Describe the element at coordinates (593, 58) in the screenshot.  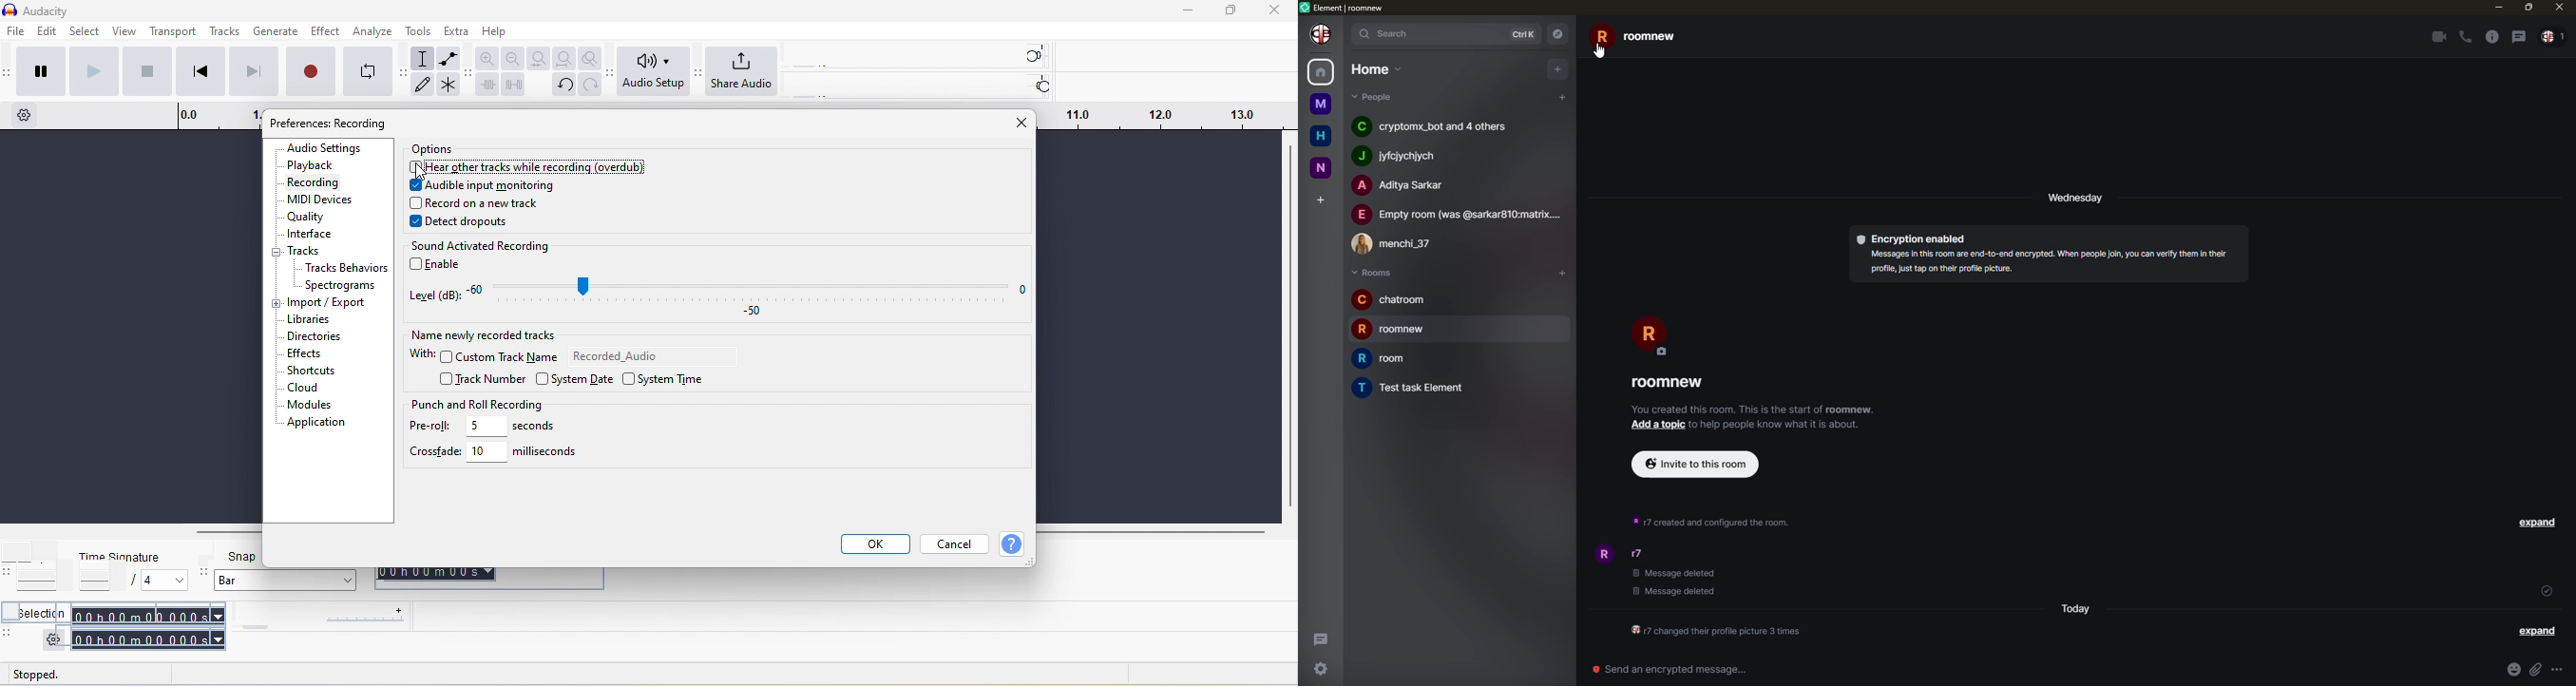
I see `zoom toggle` at that location.